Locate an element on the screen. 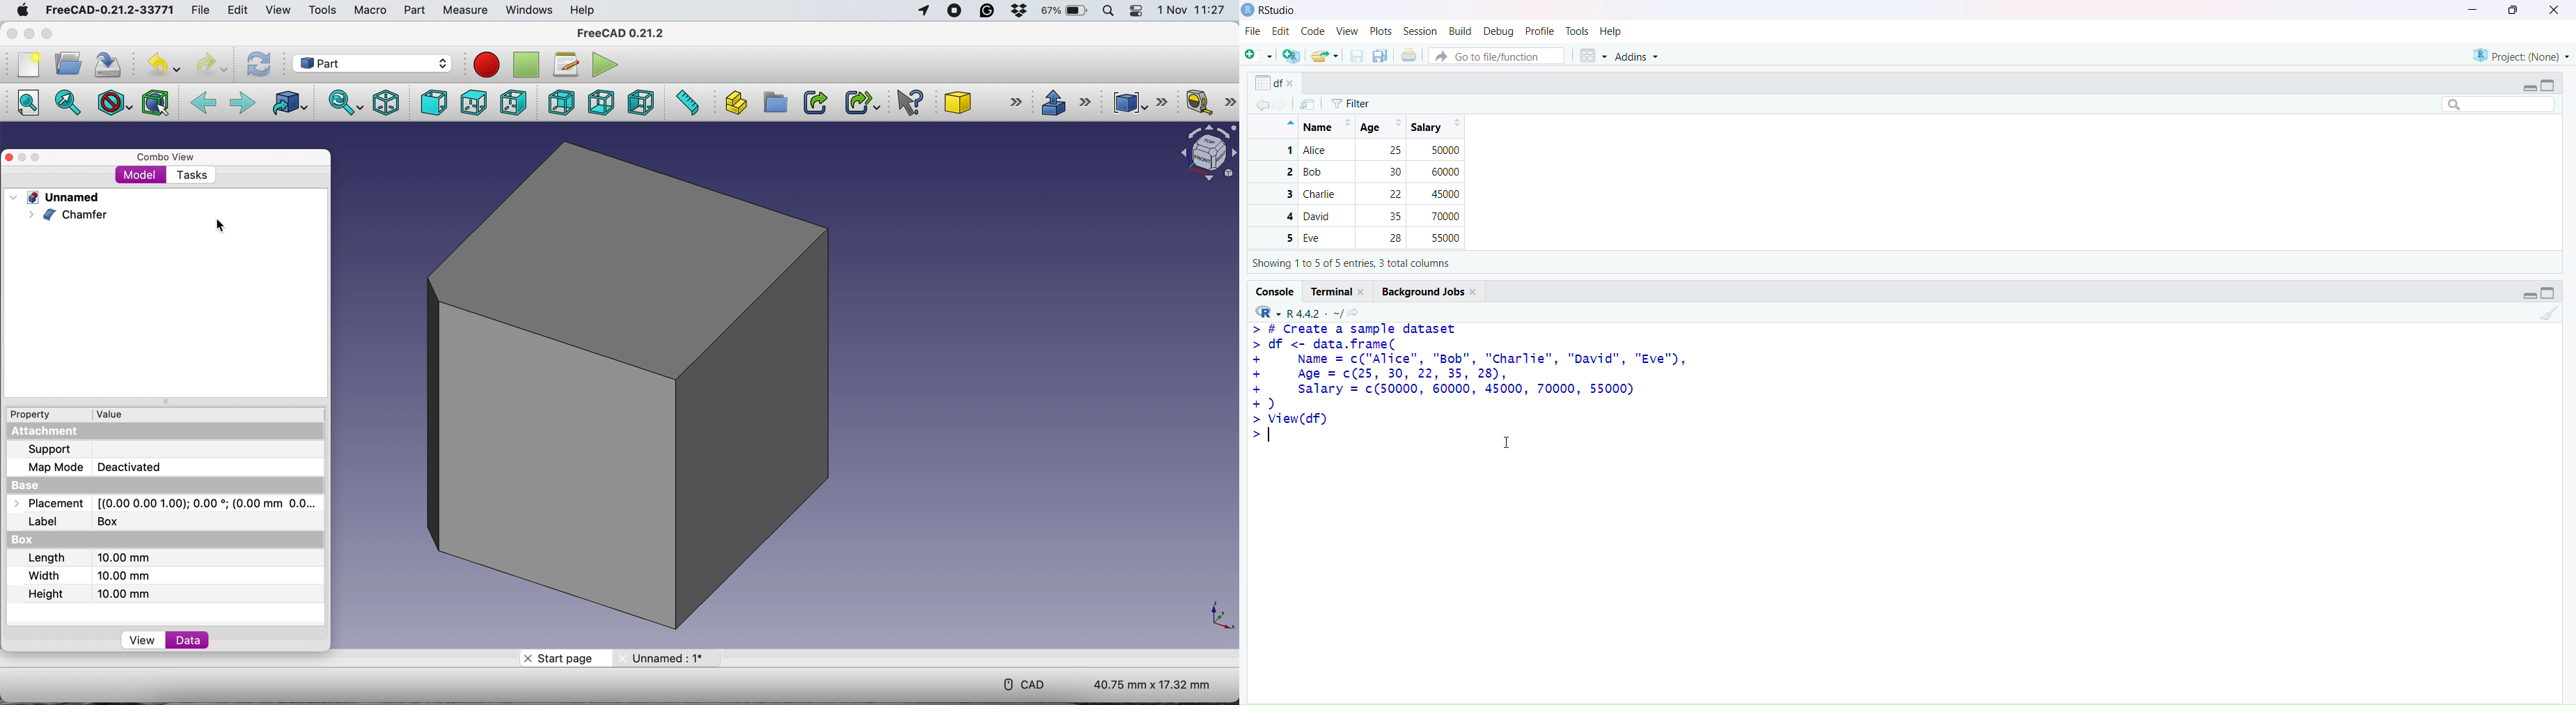 The height and width of the screenshot is (728, 2576). measure is located at coordinates (468, 10).